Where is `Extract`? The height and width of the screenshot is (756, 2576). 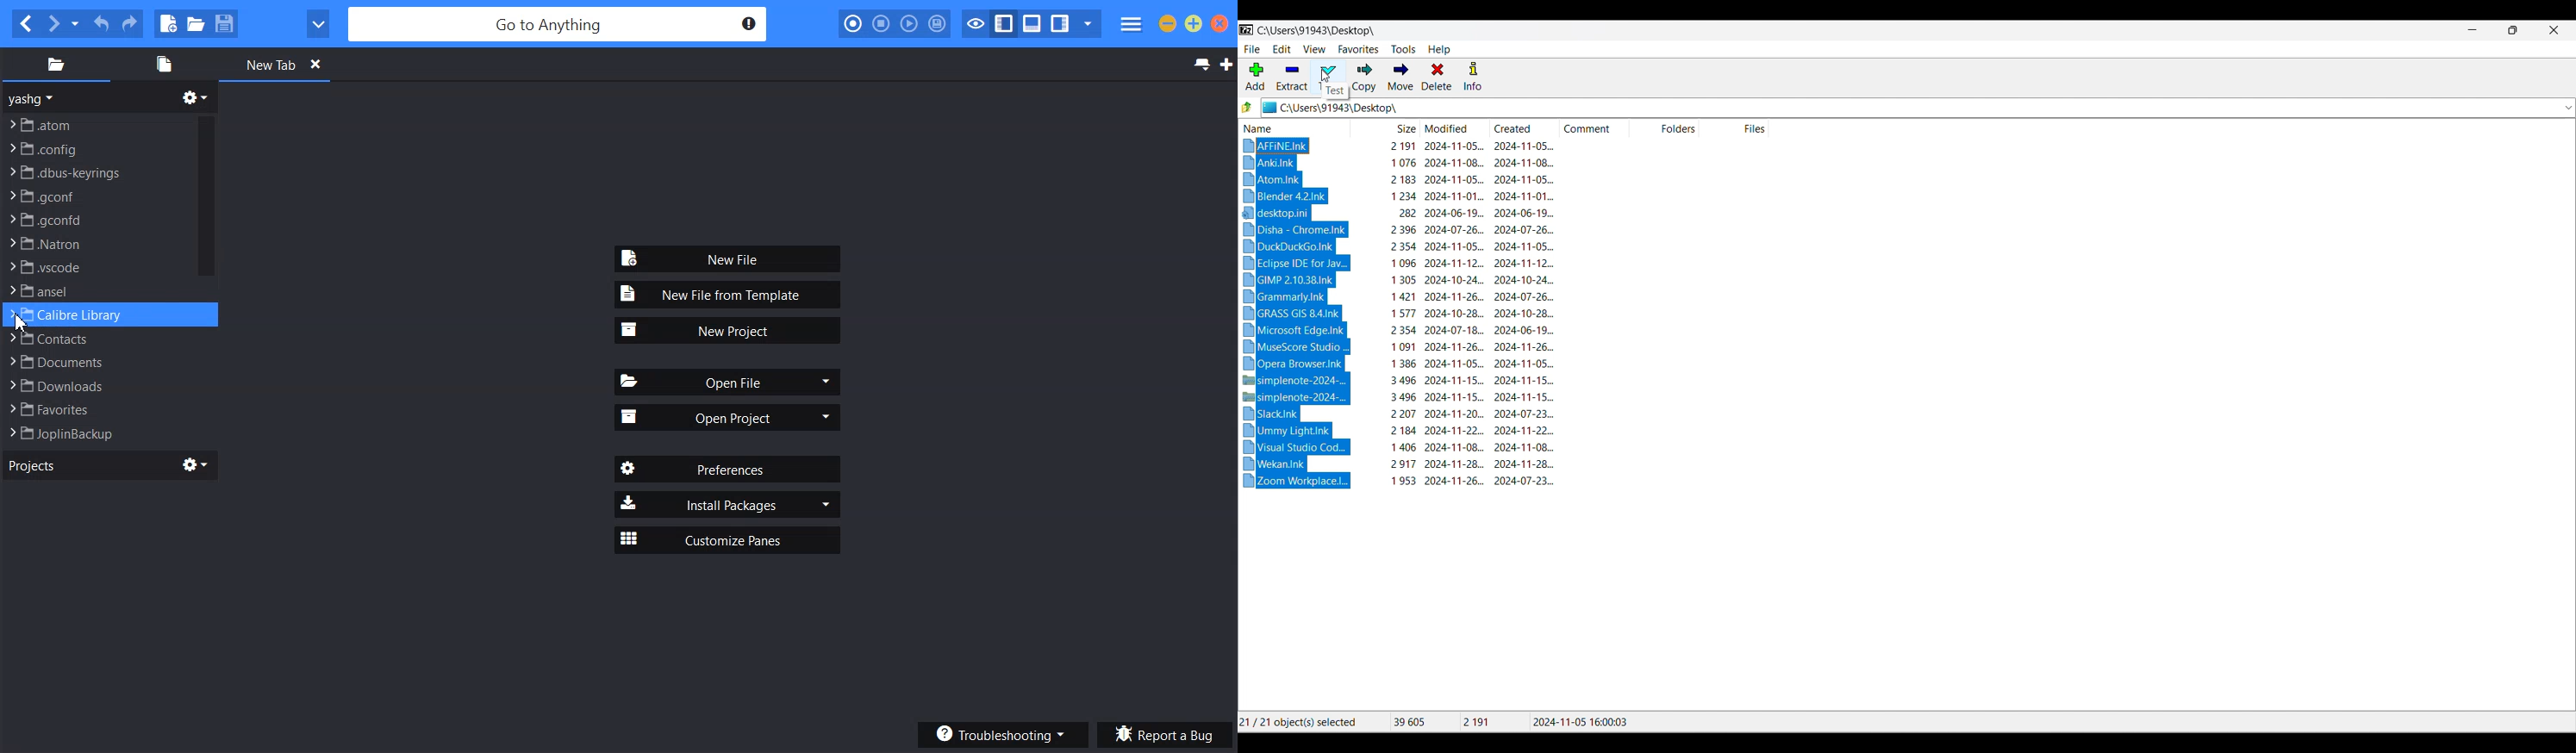 Extract is located at coordinates (1293, 77).